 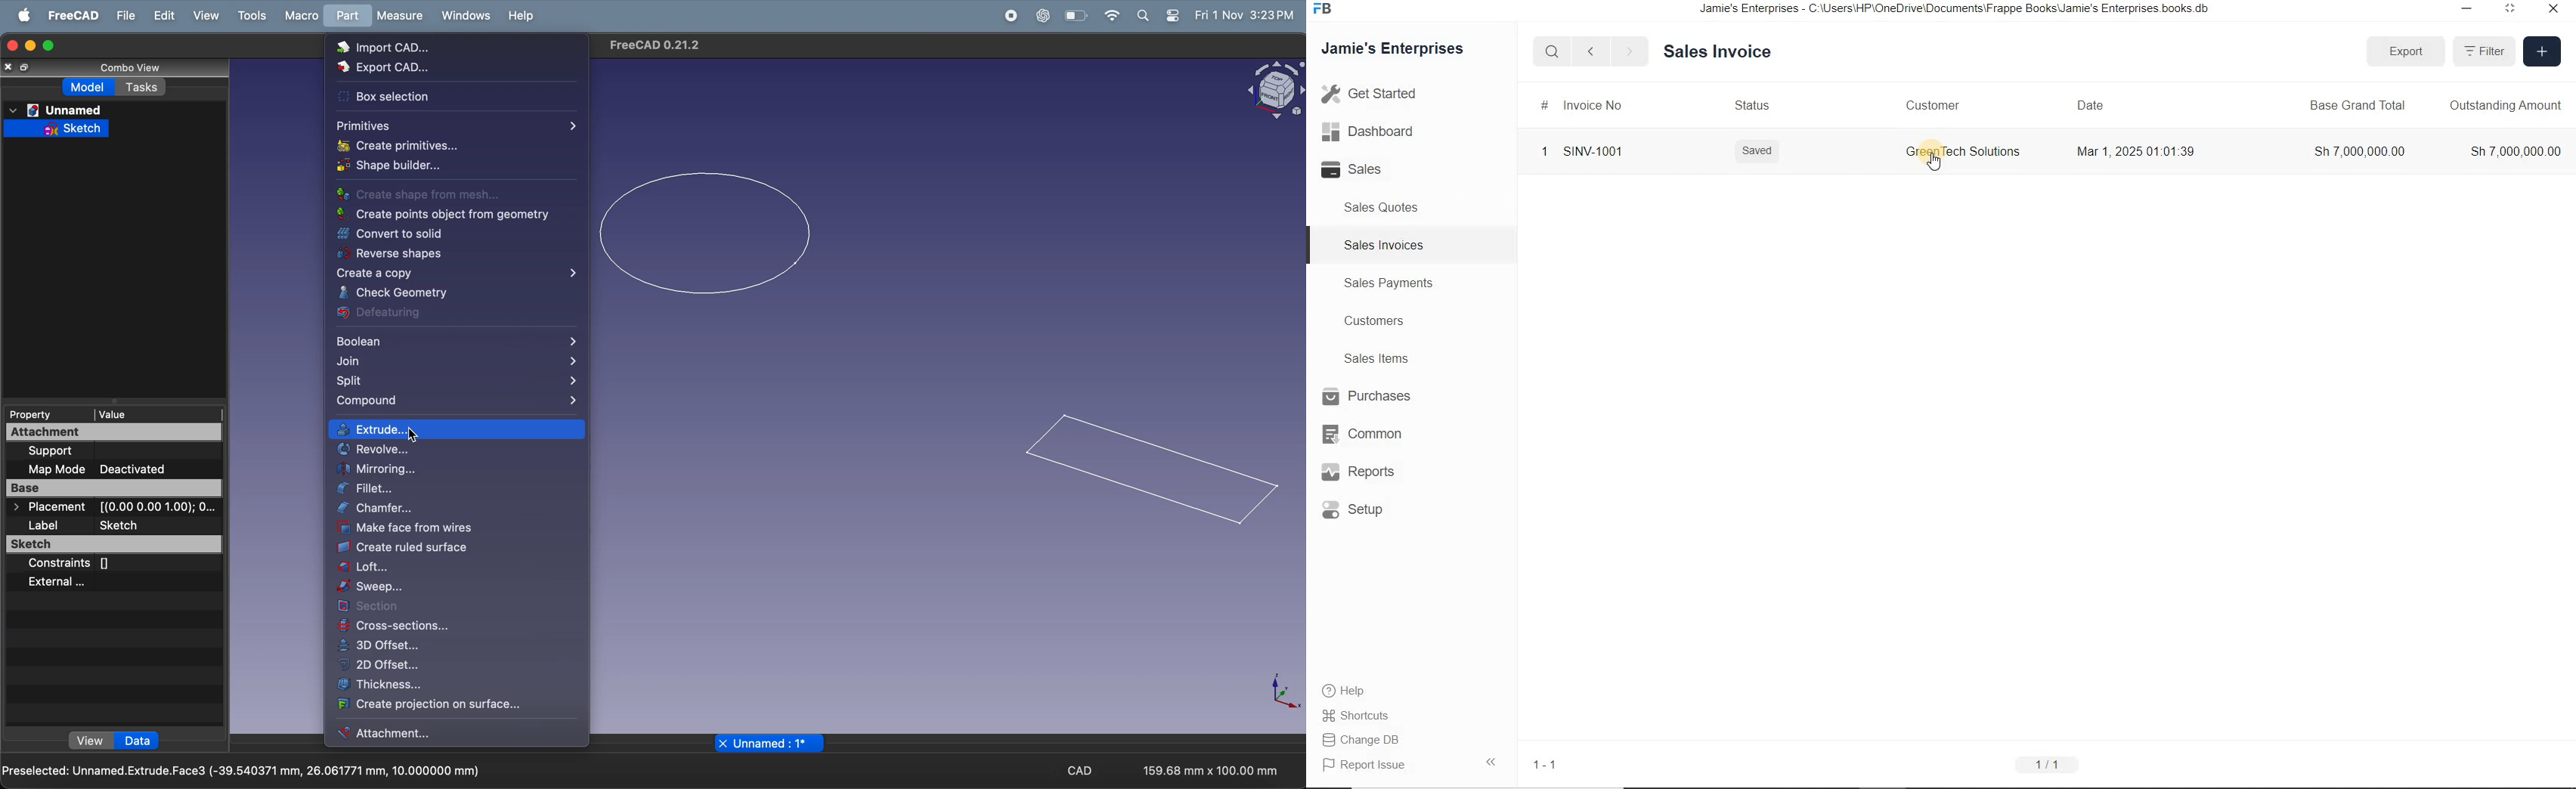 I want to click on Sales Invoice, so click(x=1719, y=52).